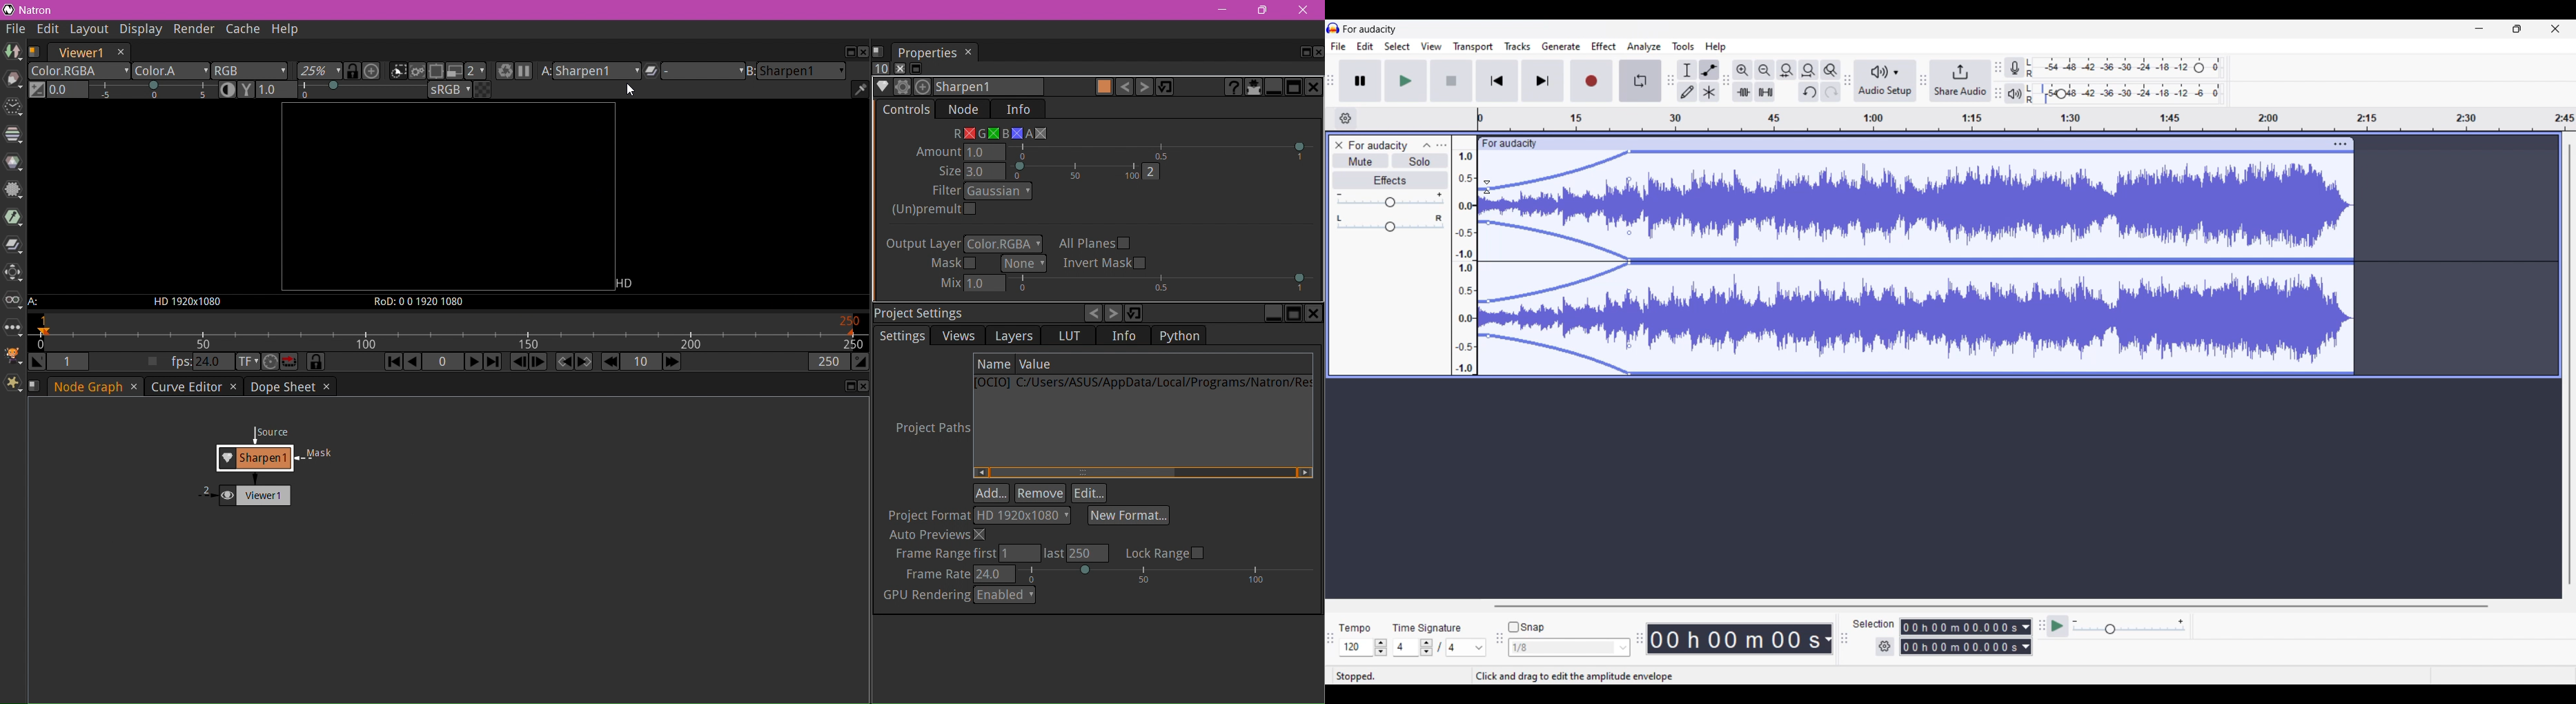 The image size is (2576, 728). Describe the element at coordinates (1371, 29) in the screenshot. I see `for audacity` at that location.